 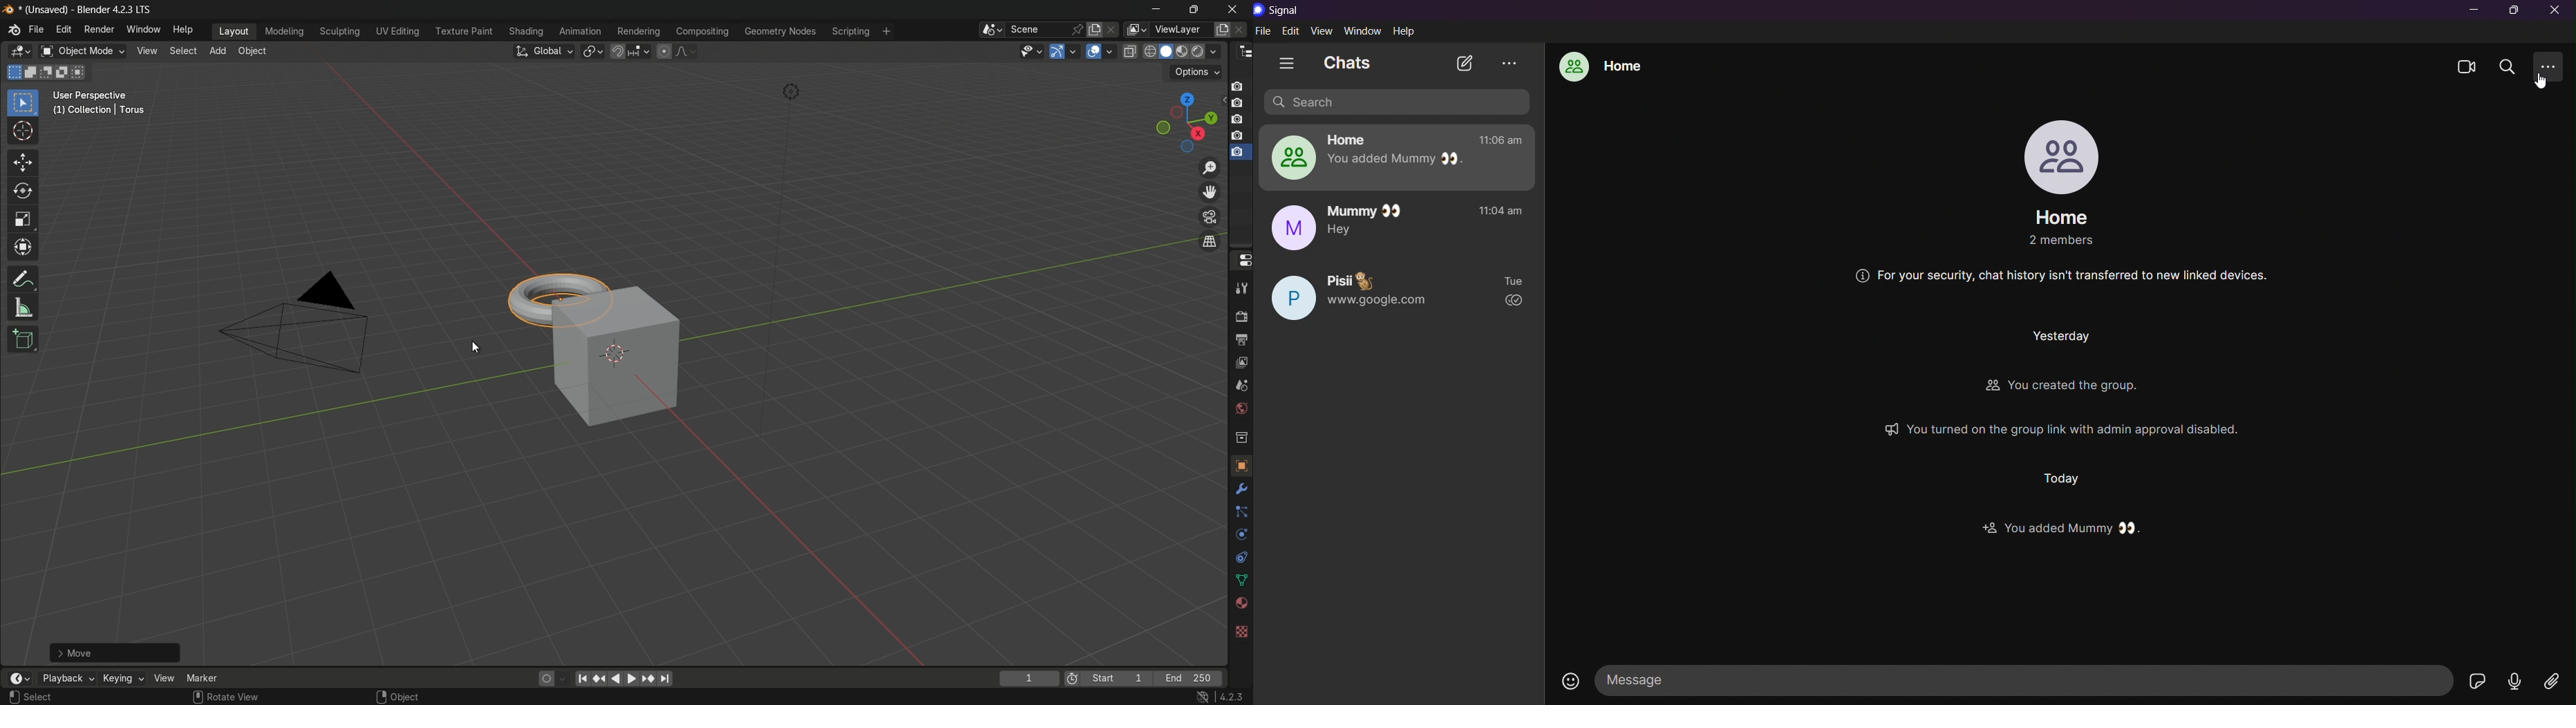 What do you see at coordinates (886, 31) in the screenshot?
I see `add workplace` at bounding box center [886, 31].